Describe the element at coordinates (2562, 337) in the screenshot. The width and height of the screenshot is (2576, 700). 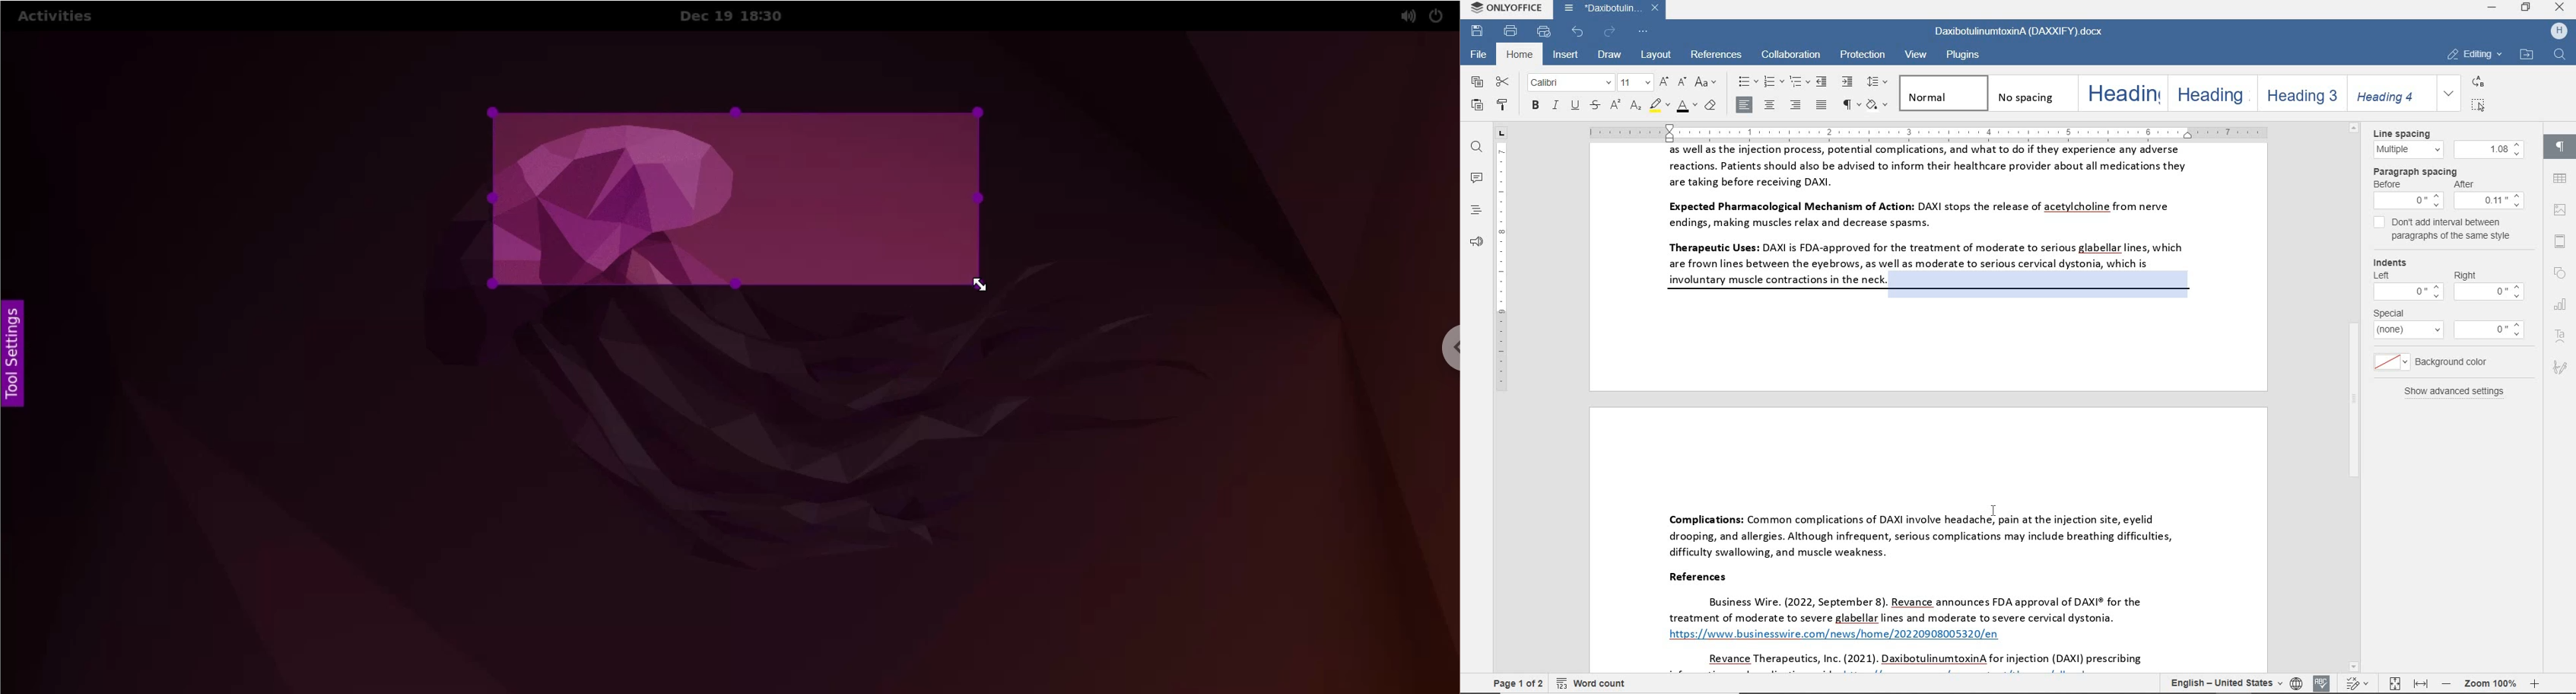
I see `text art` at that location.